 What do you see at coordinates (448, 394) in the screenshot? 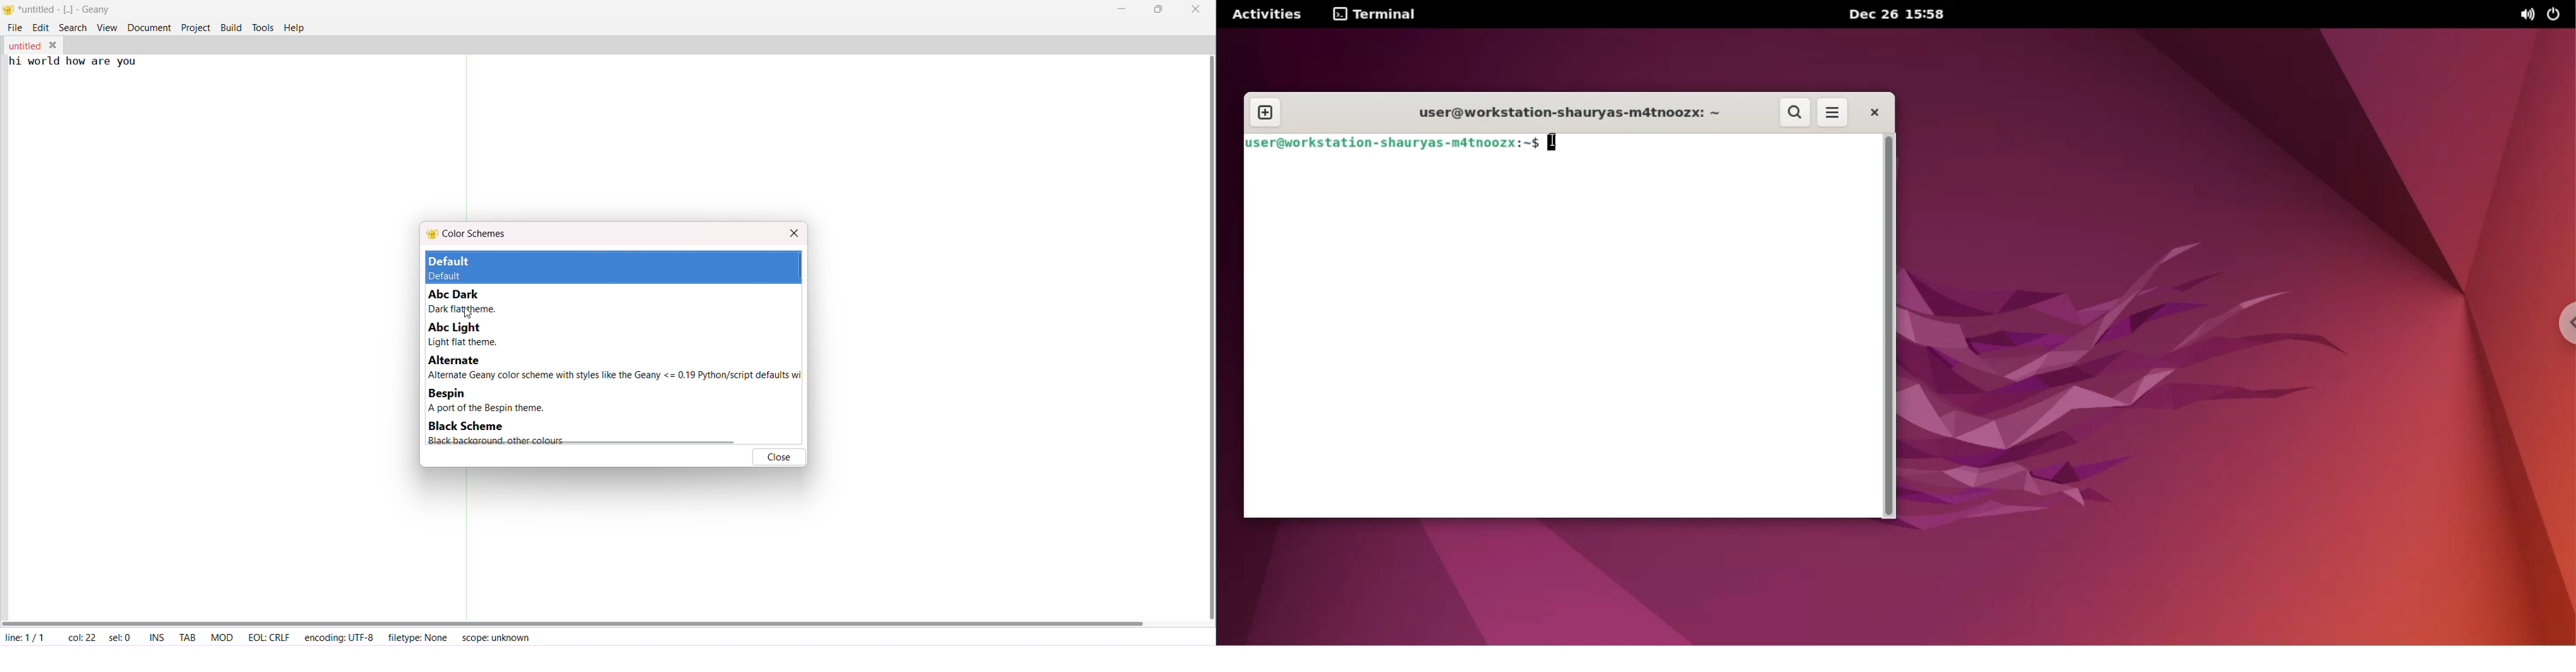
I see `bespin` at bounding box center [448, 394].